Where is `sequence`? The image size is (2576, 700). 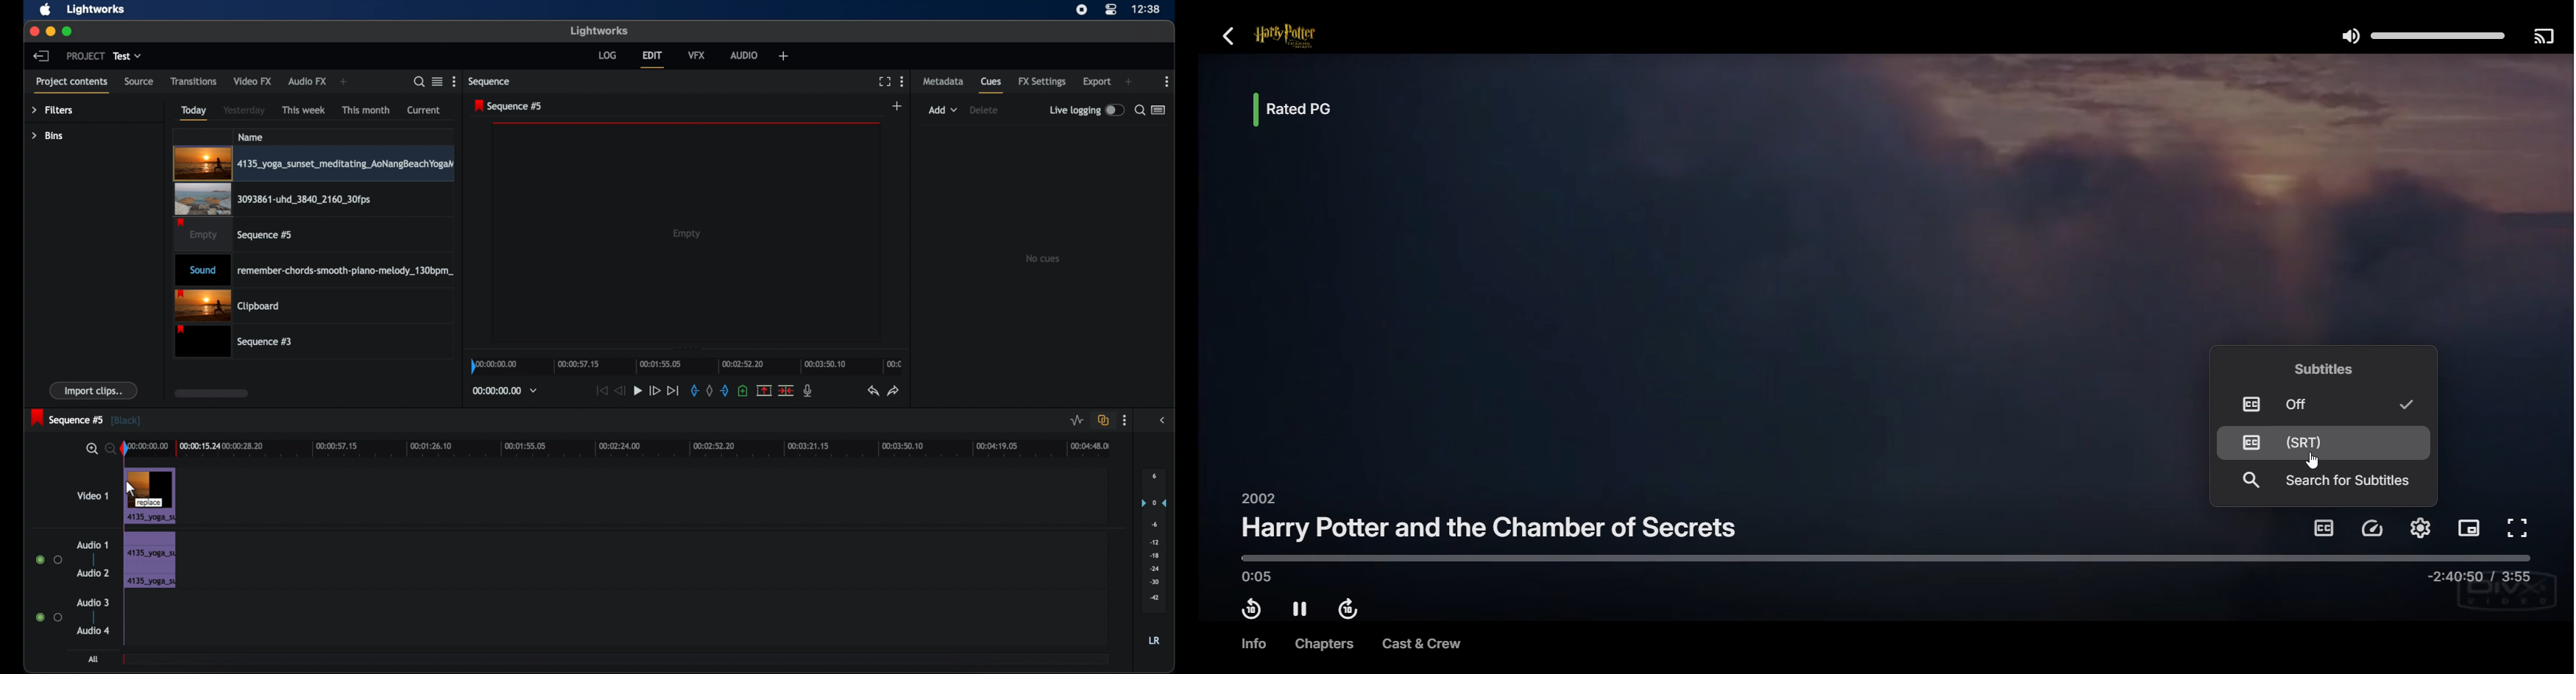 sequence is located at coordinates (491, 82).